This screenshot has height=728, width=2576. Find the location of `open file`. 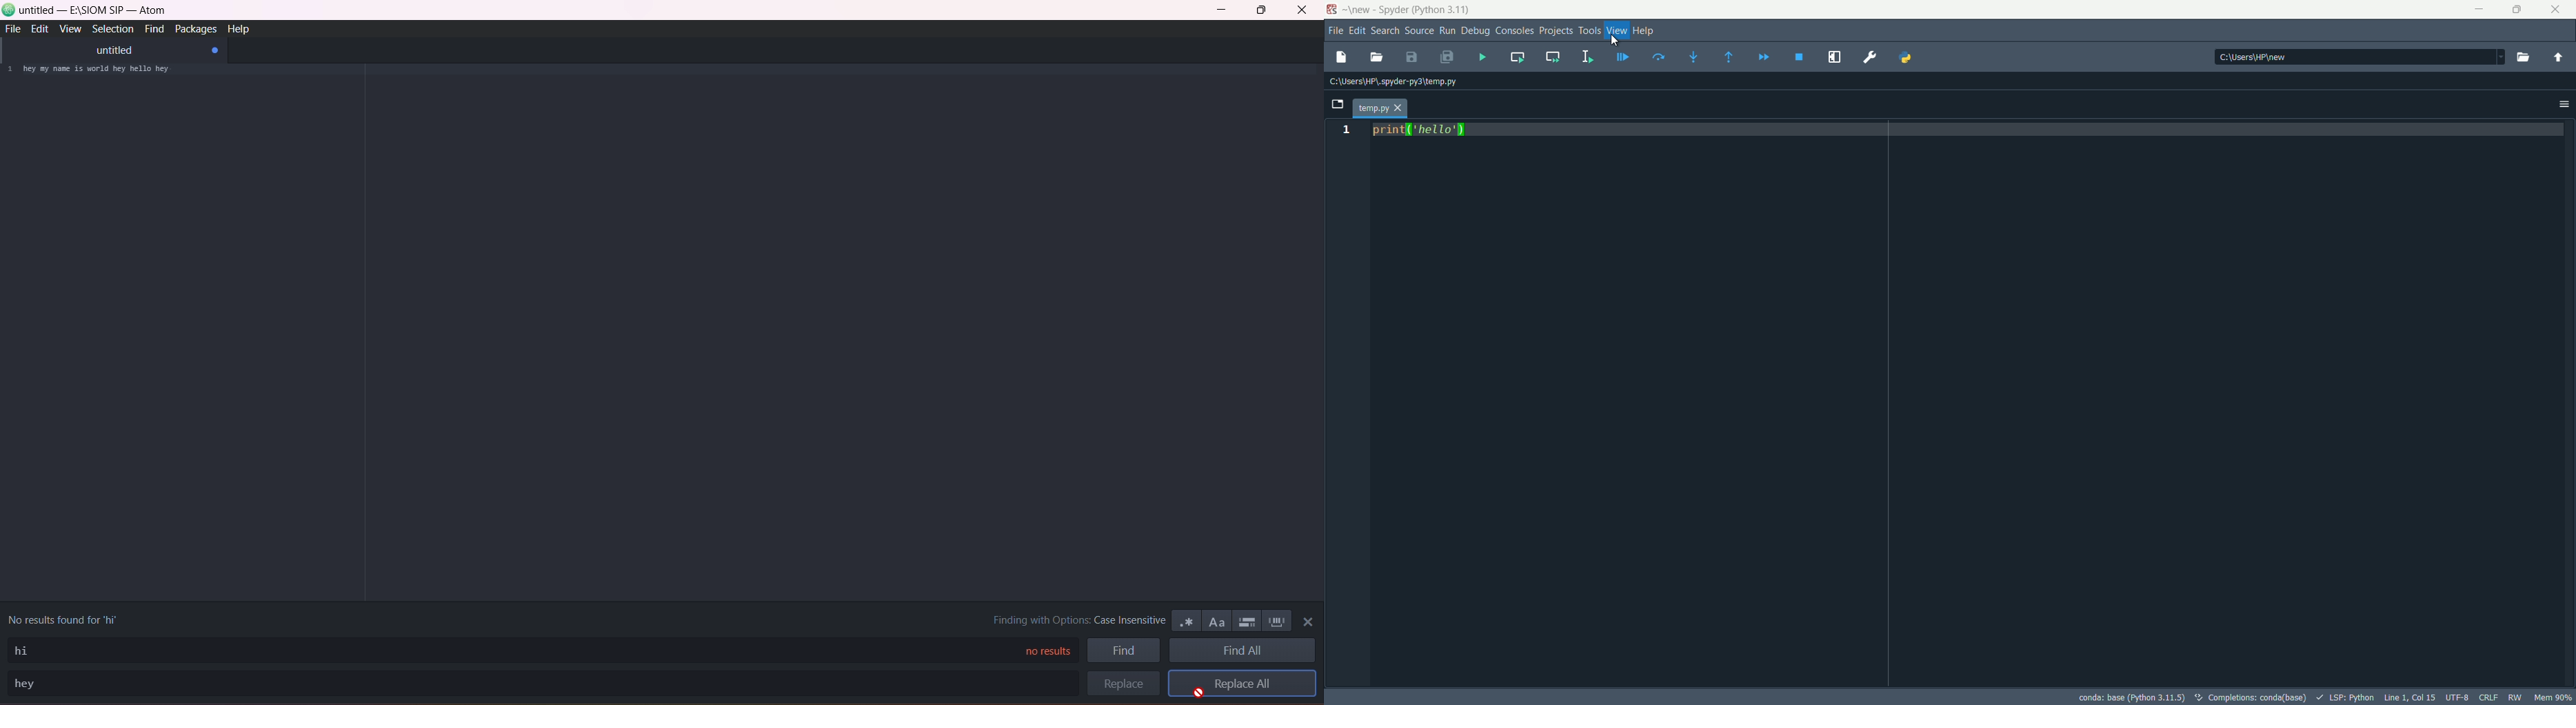

open file is located at coordinates (1378, 57).